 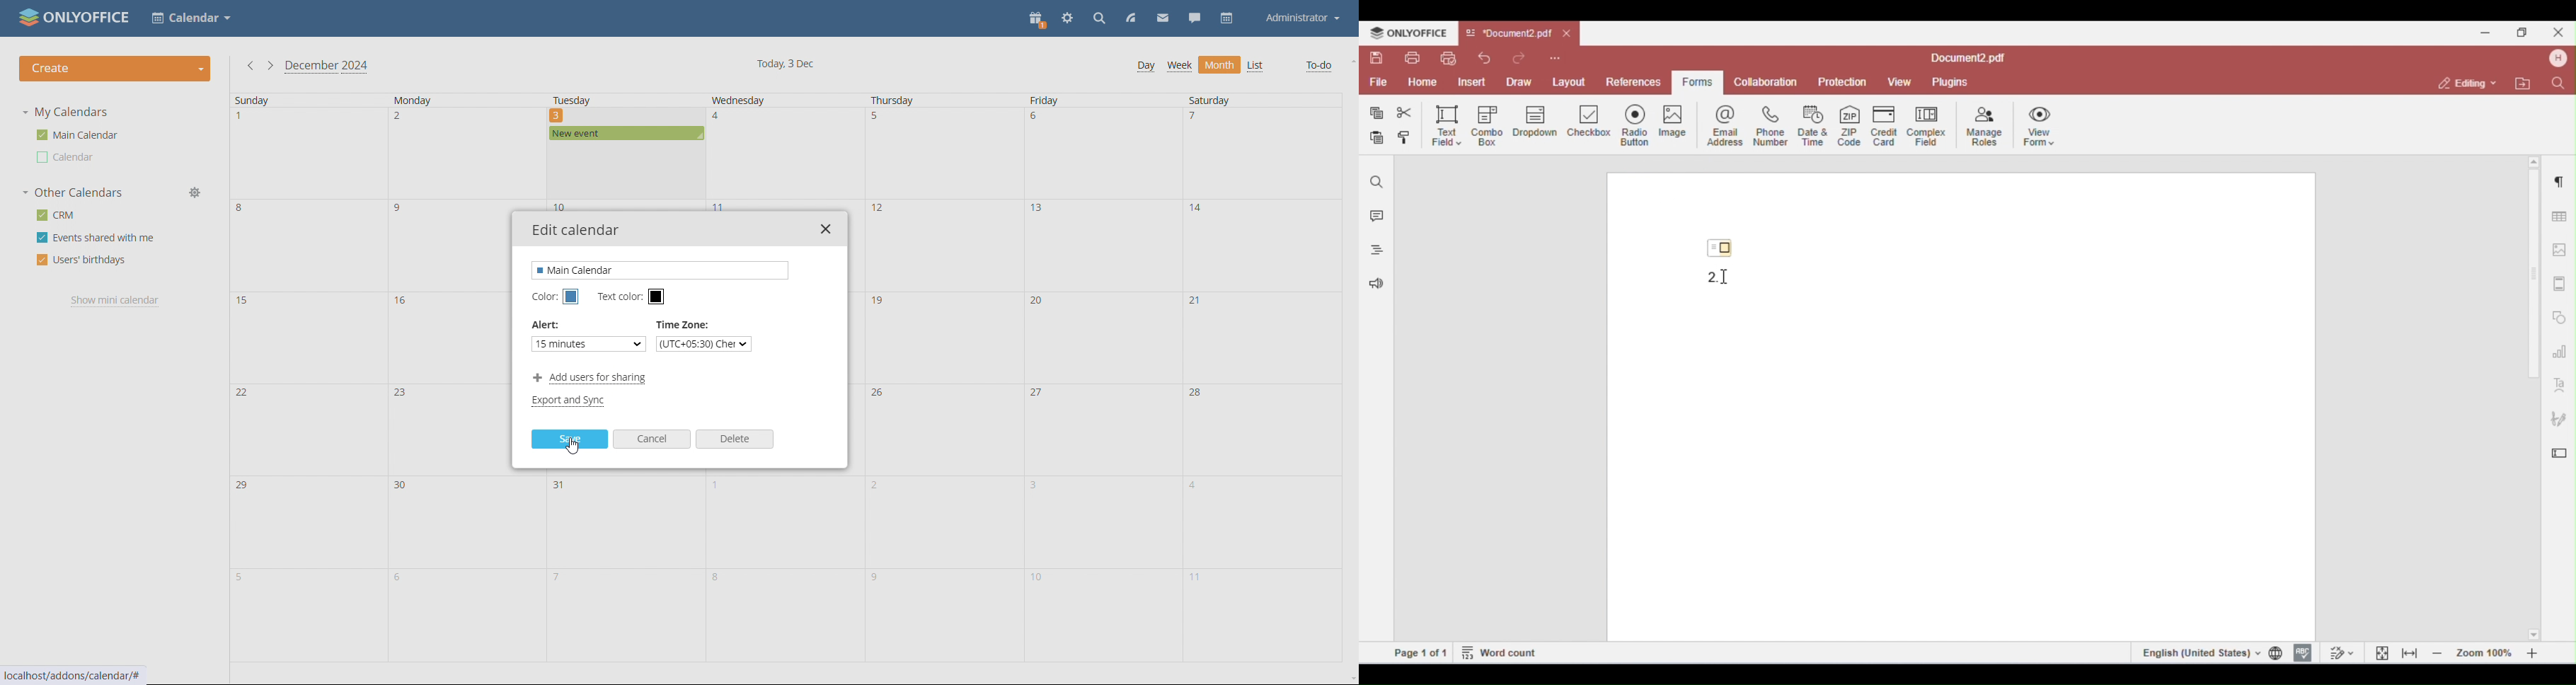 I want to click on date, so click(x=1108, y=521).